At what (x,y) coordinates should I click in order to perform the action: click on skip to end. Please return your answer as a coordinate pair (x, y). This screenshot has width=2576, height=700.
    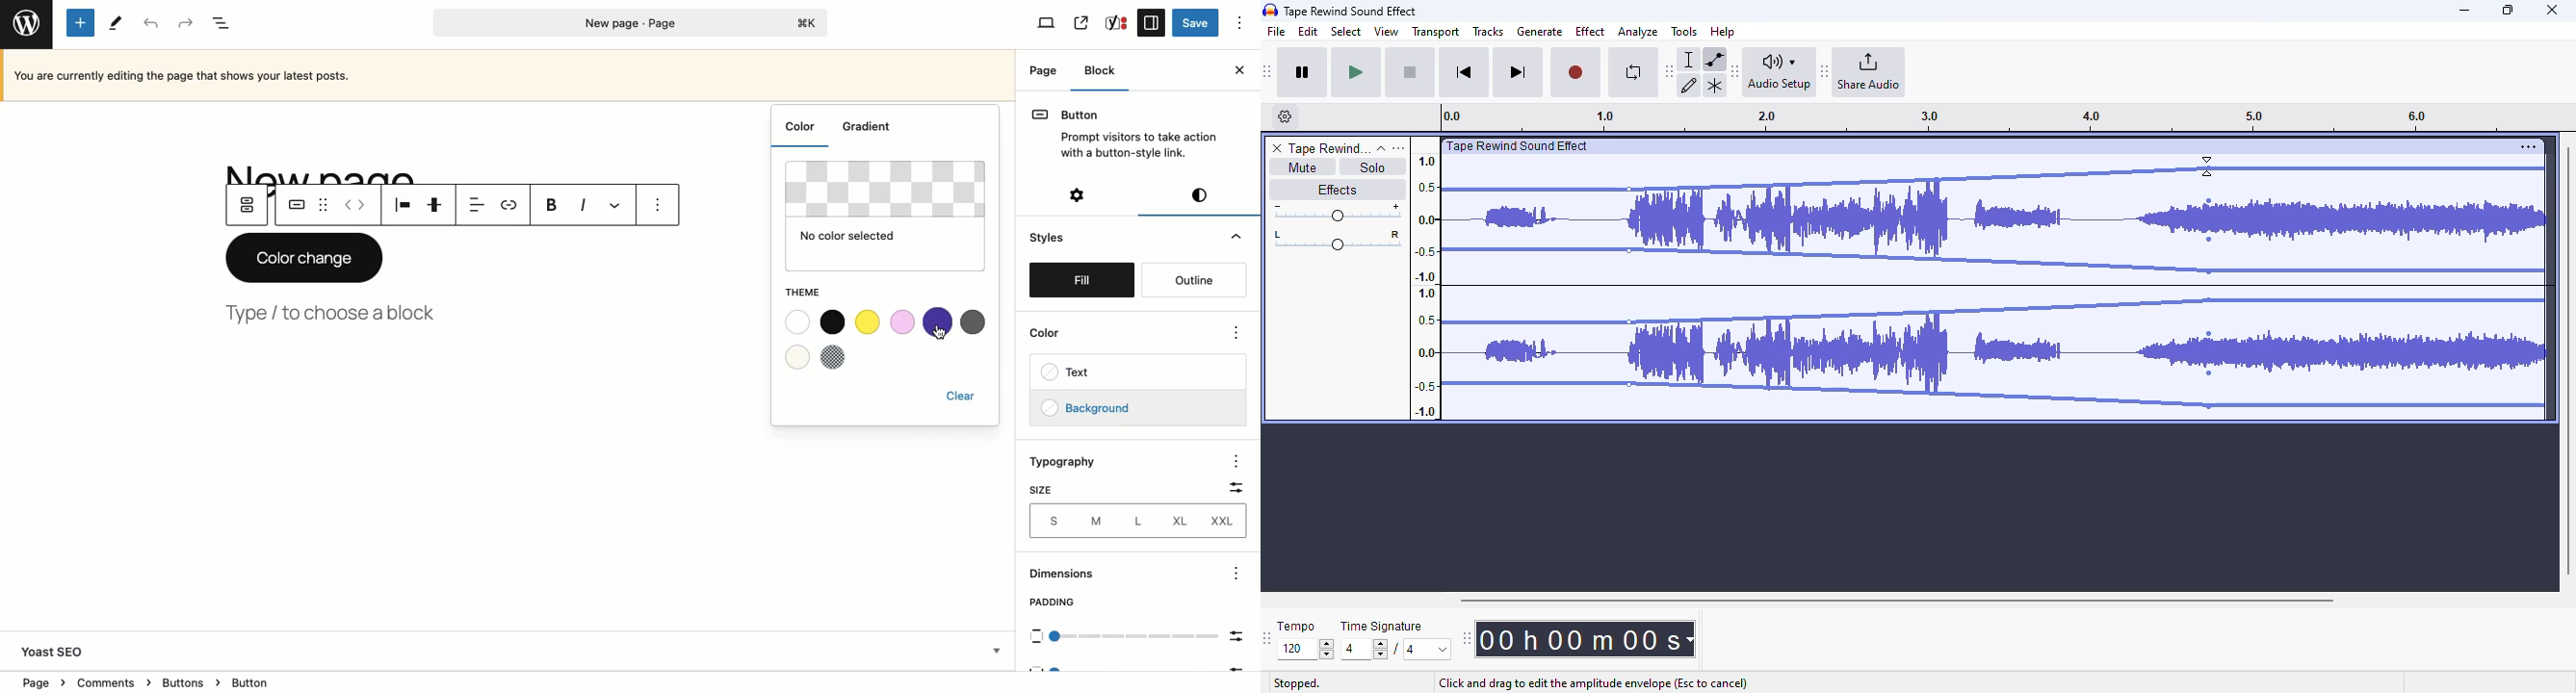
    Looking at the image, I should click on (1517, 73).